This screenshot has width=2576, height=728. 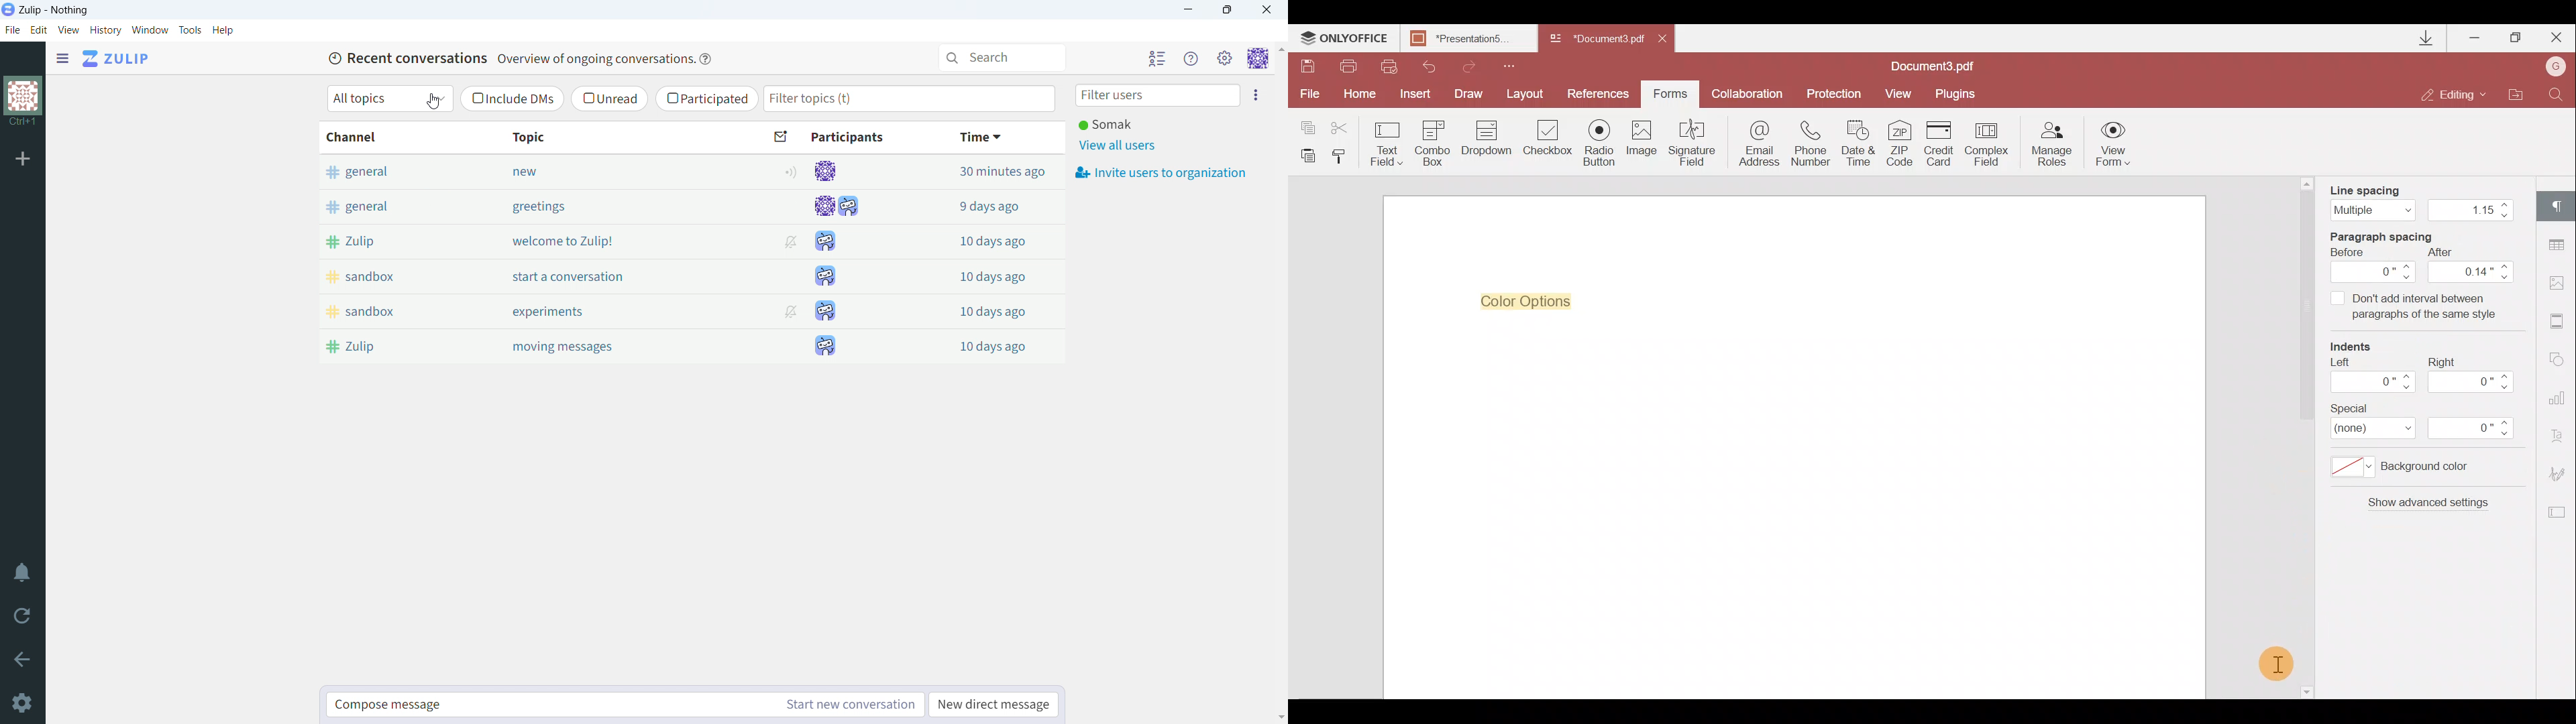 What do you see at coordinates (393, 311) in the screenshot?
I see `sandbox` at bounding box center [393, 311].